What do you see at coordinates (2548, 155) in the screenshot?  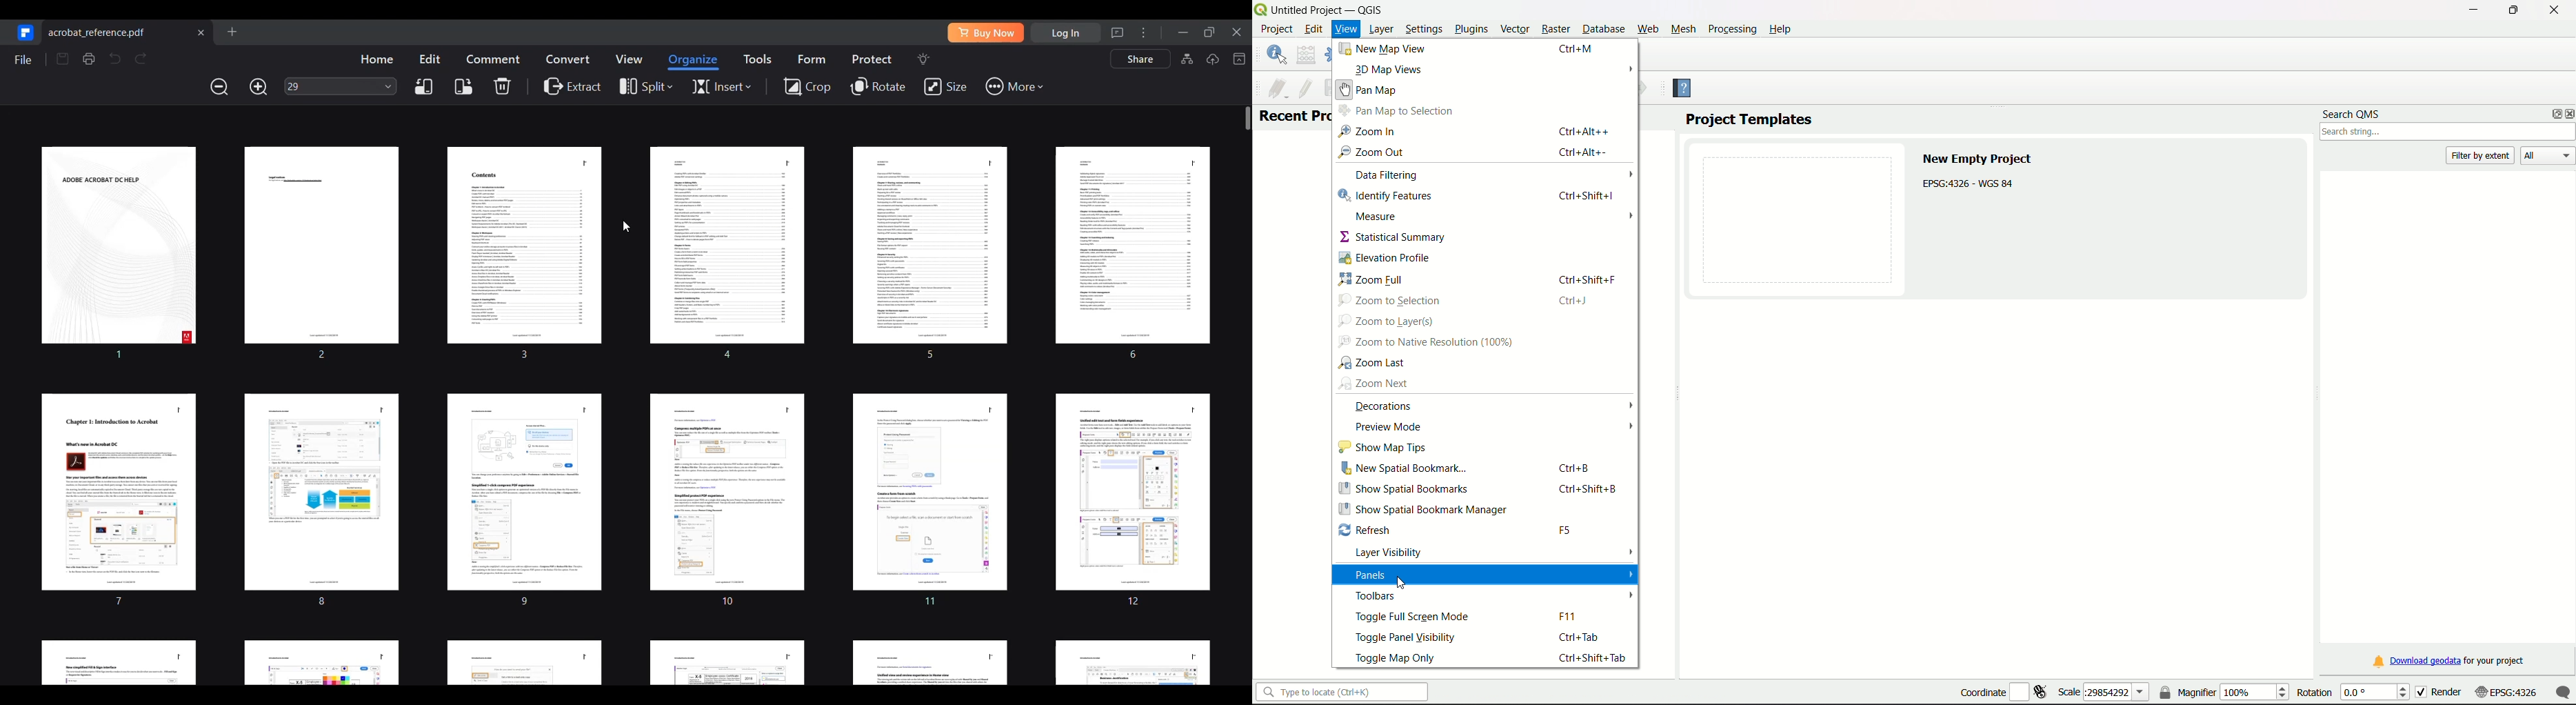 I see `All` at bounding box center [2548, 155].